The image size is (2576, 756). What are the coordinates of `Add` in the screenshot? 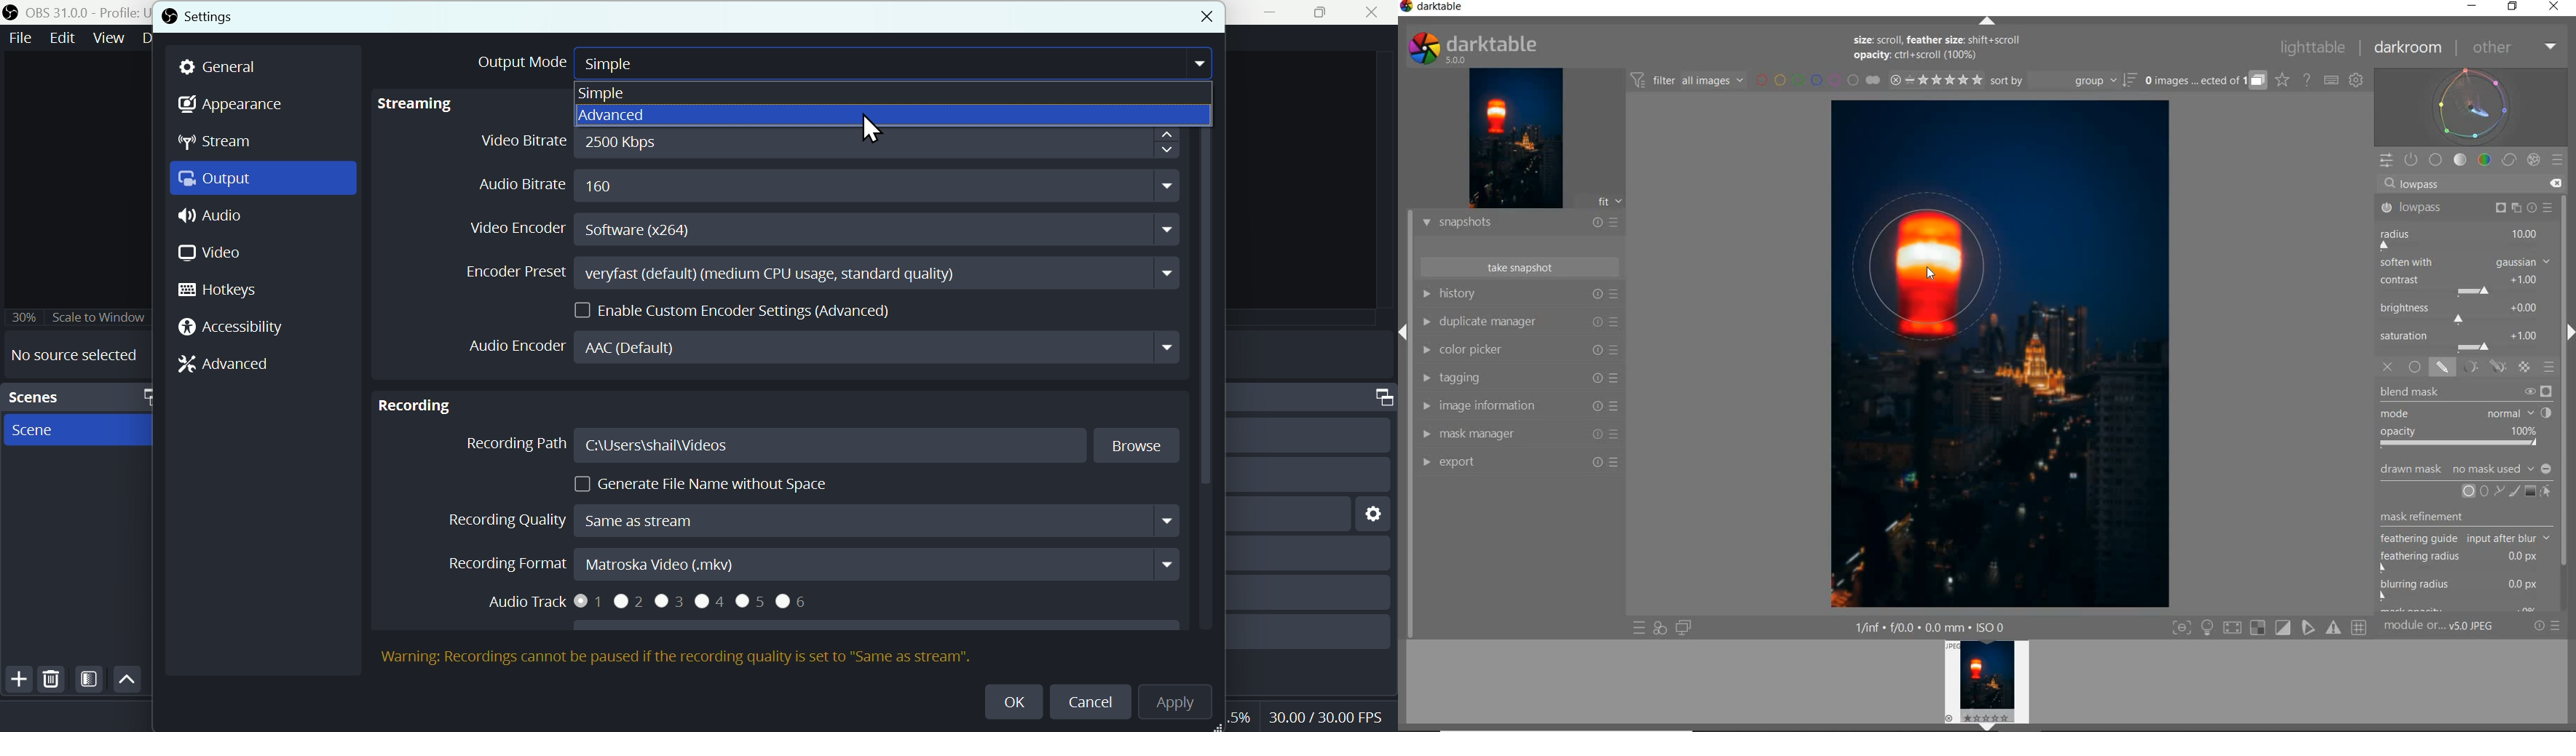 It's located at (17, 679).